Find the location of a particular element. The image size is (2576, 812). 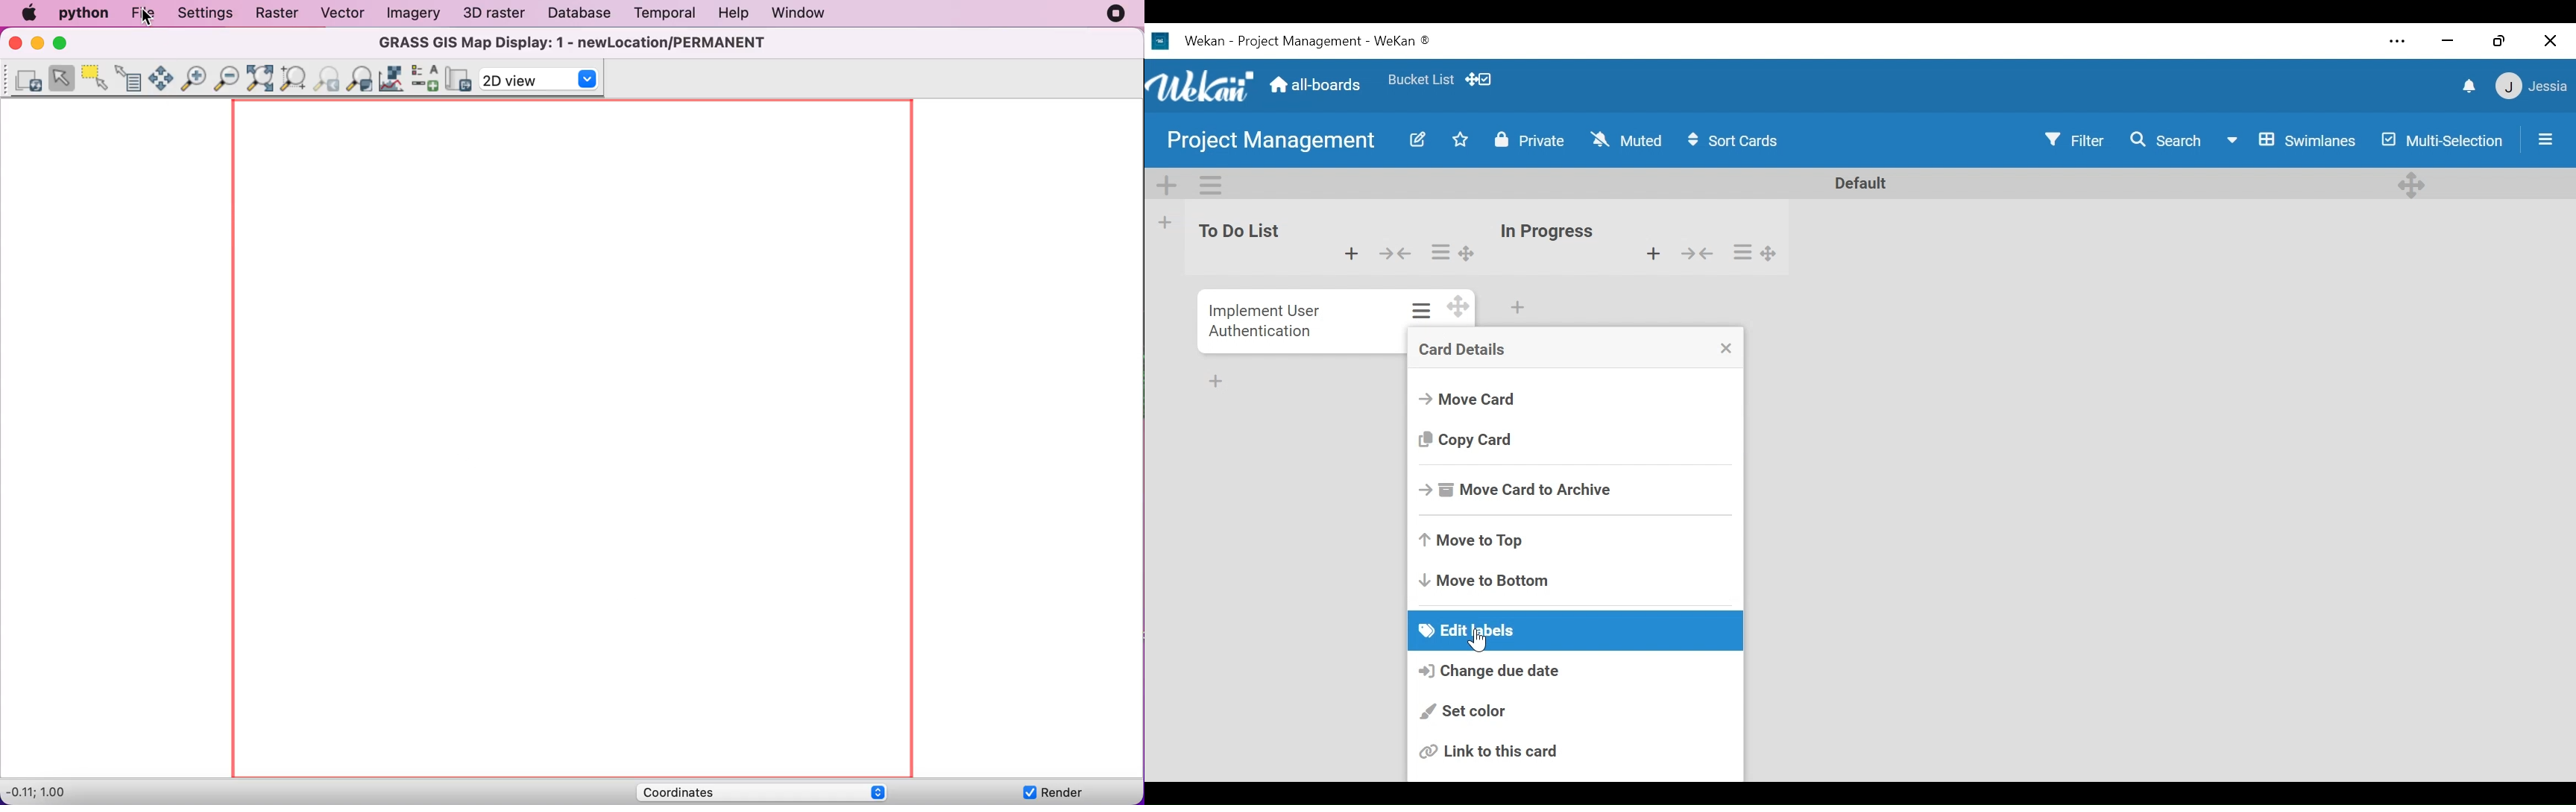

edit is located at coordinates (1416, 142).